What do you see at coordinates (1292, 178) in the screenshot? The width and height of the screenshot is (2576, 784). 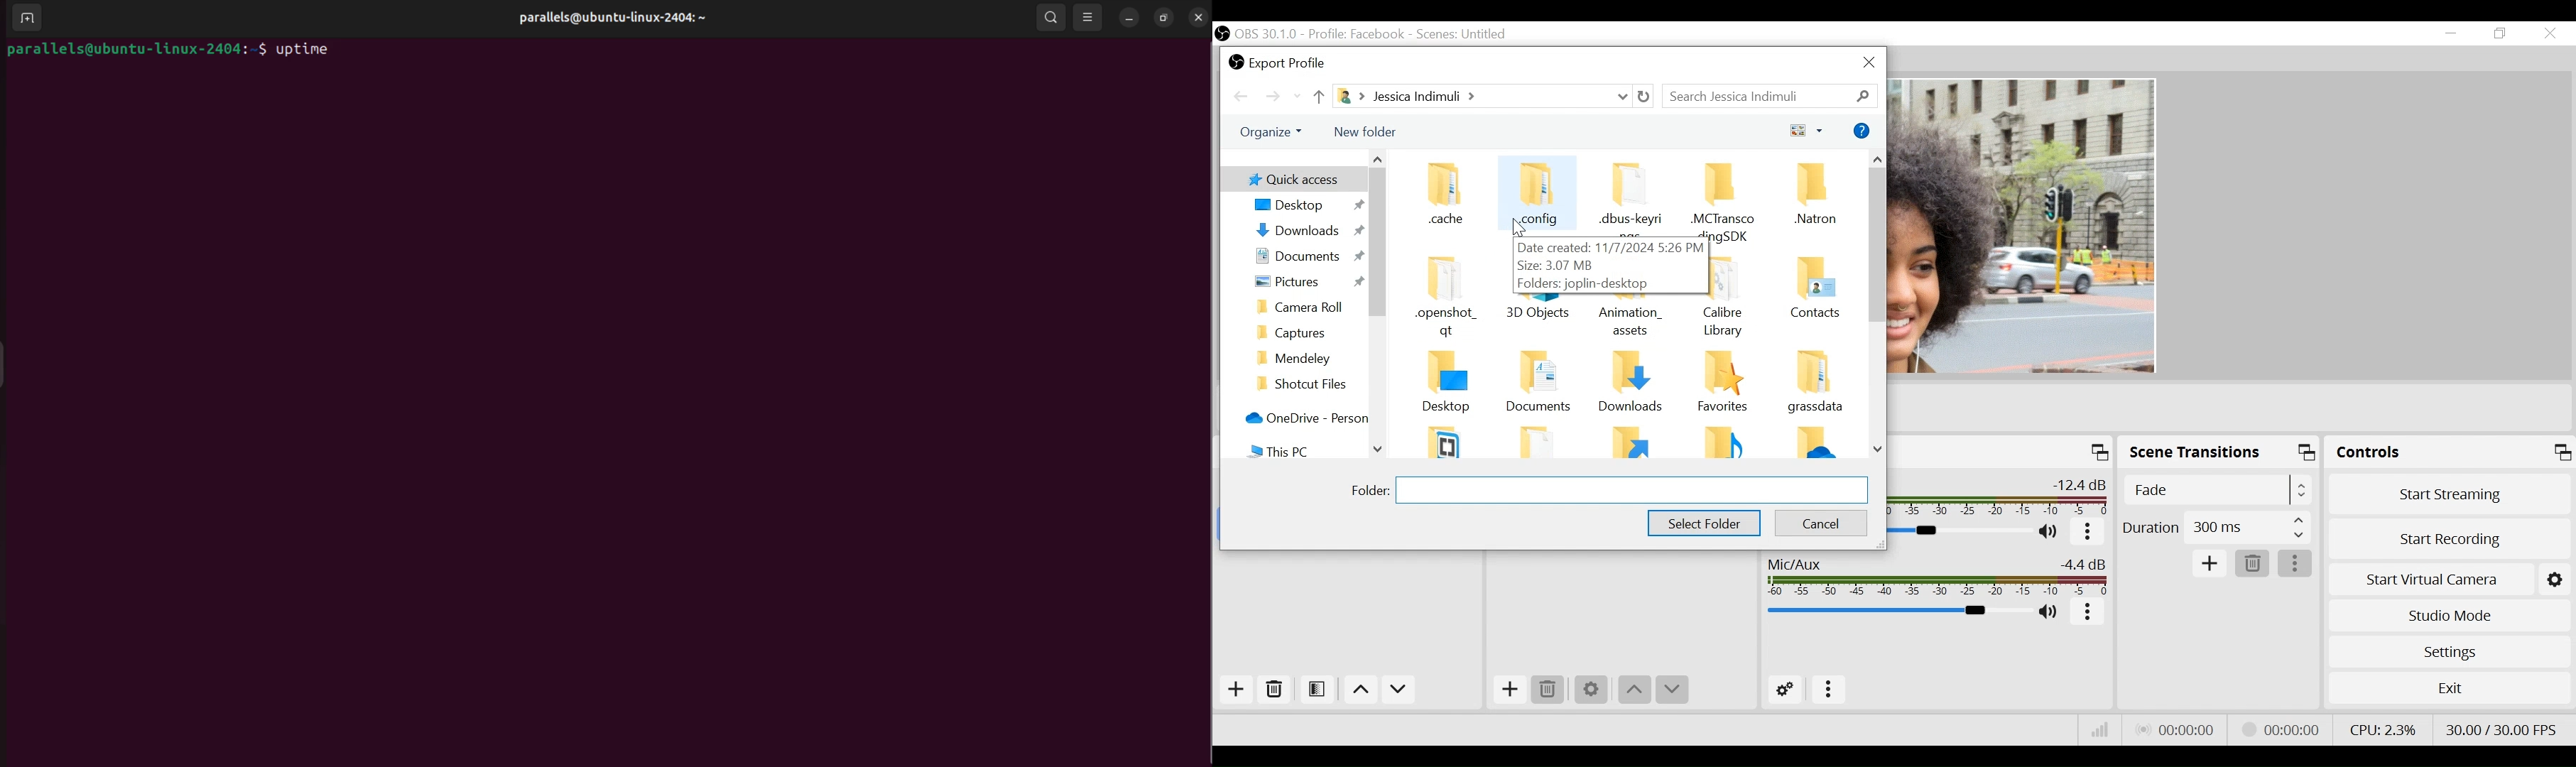 I see `Quick Access` at bounding box center [1292, 178].